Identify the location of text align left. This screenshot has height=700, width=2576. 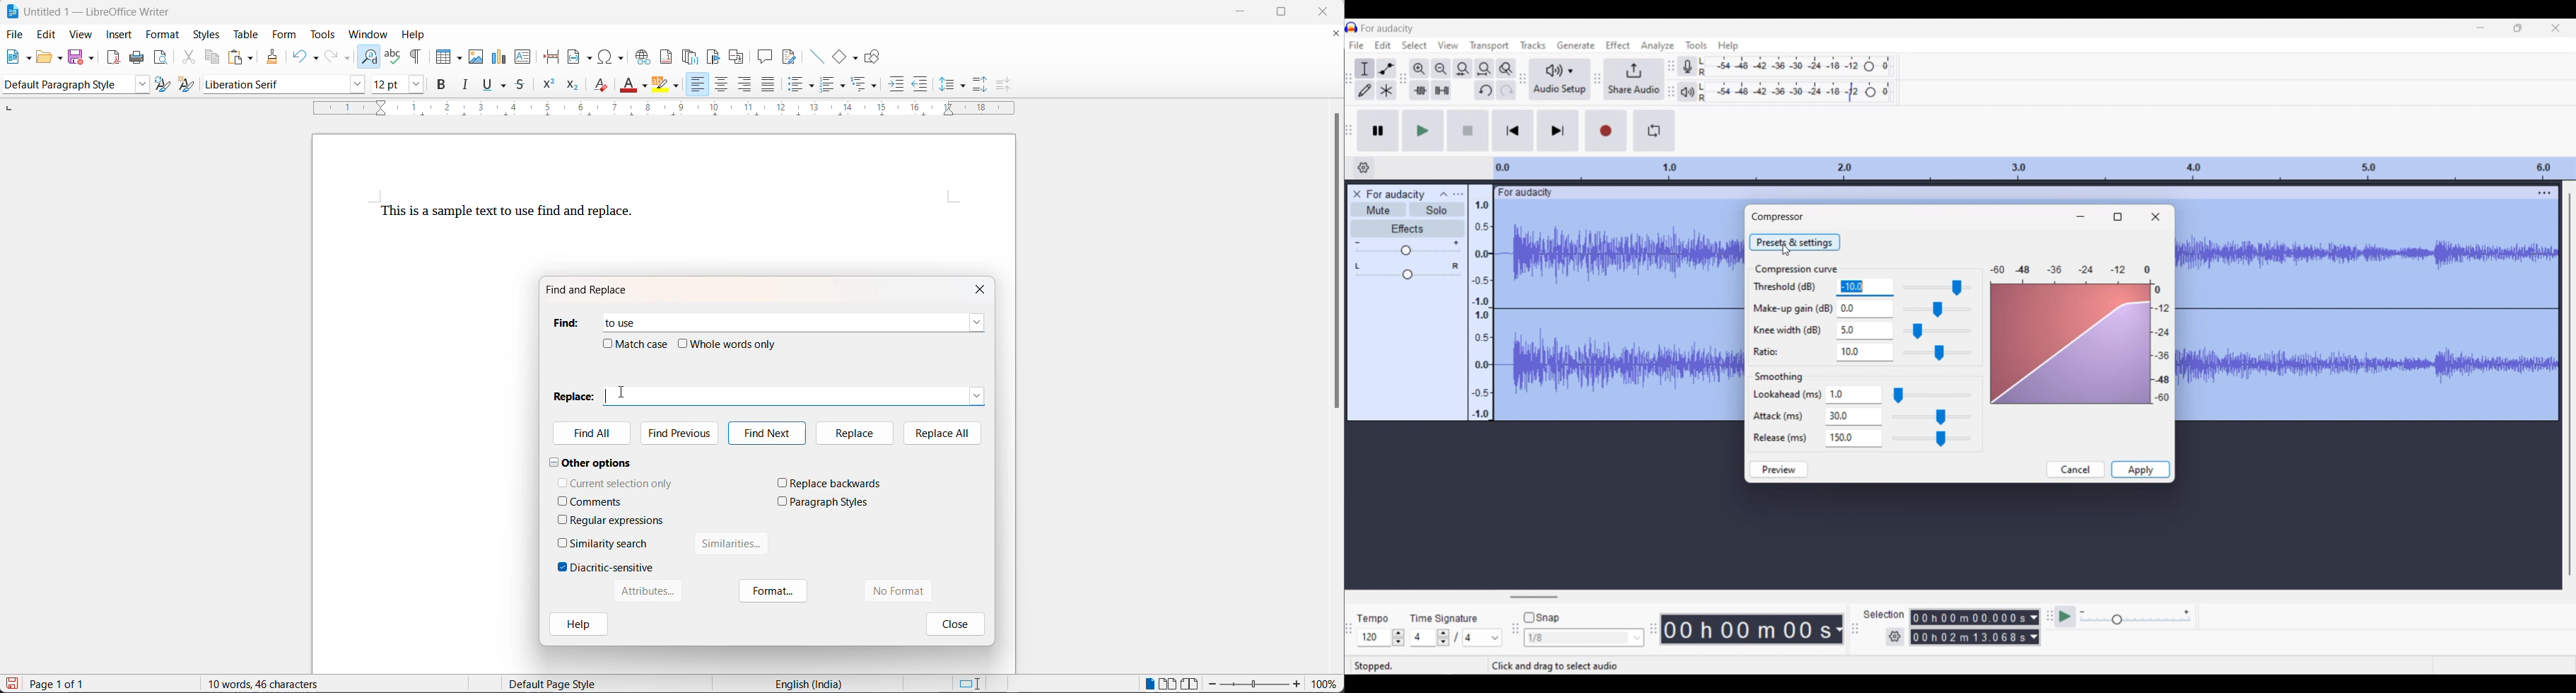
(746, 86).